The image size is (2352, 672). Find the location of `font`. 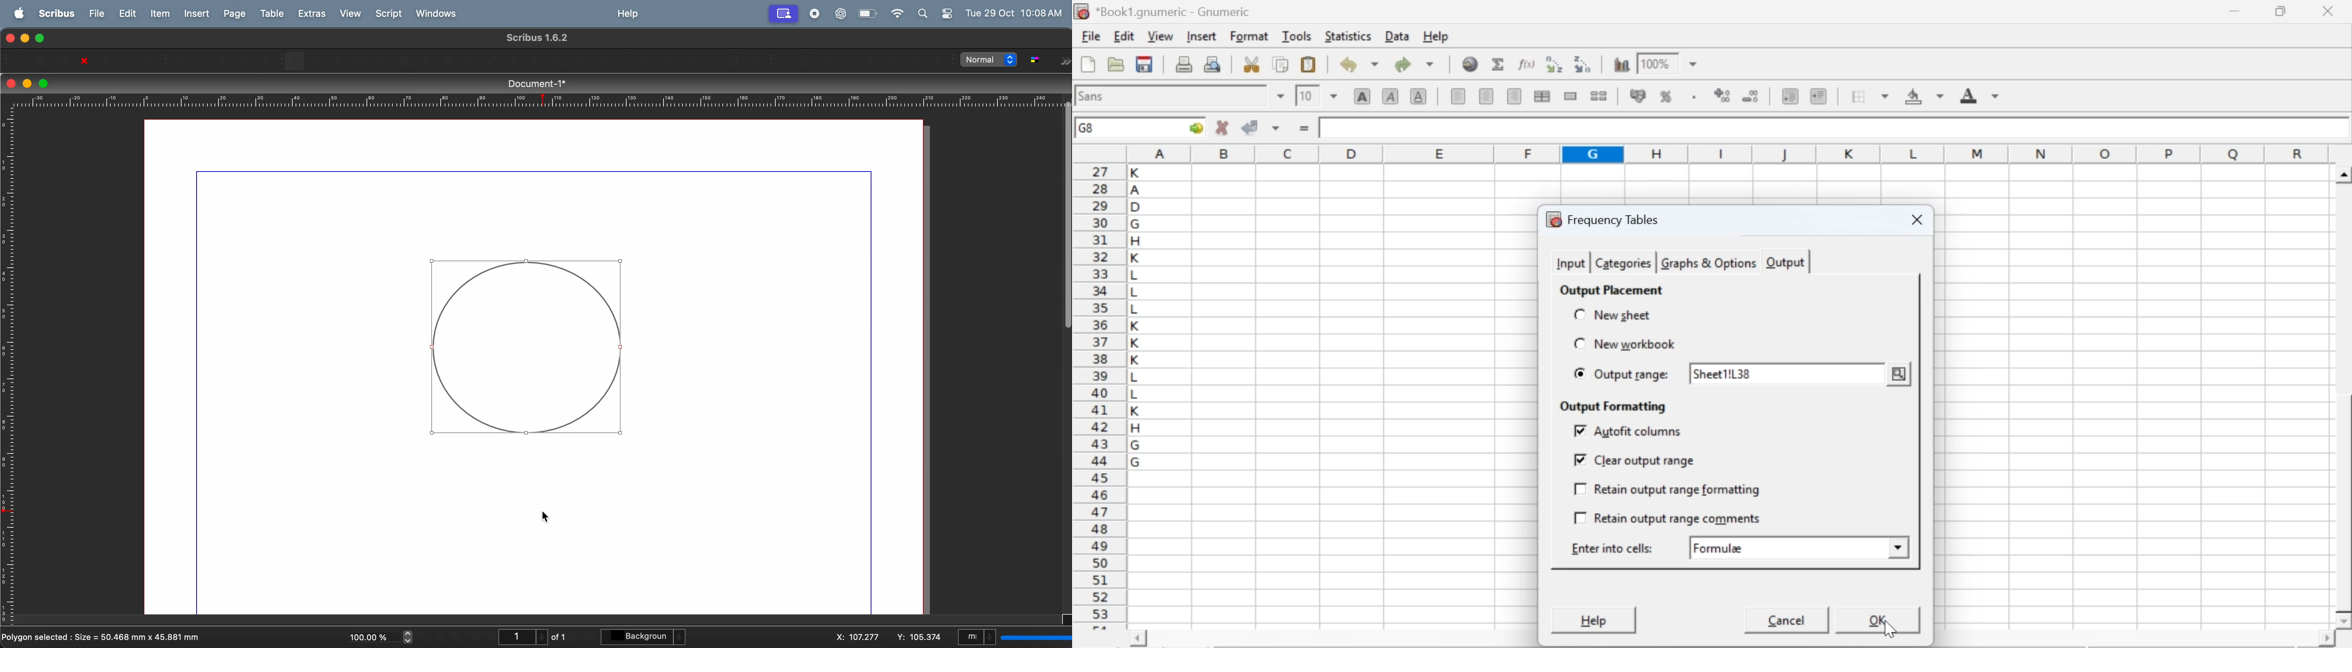

font is located at coordinates (1094, 95).